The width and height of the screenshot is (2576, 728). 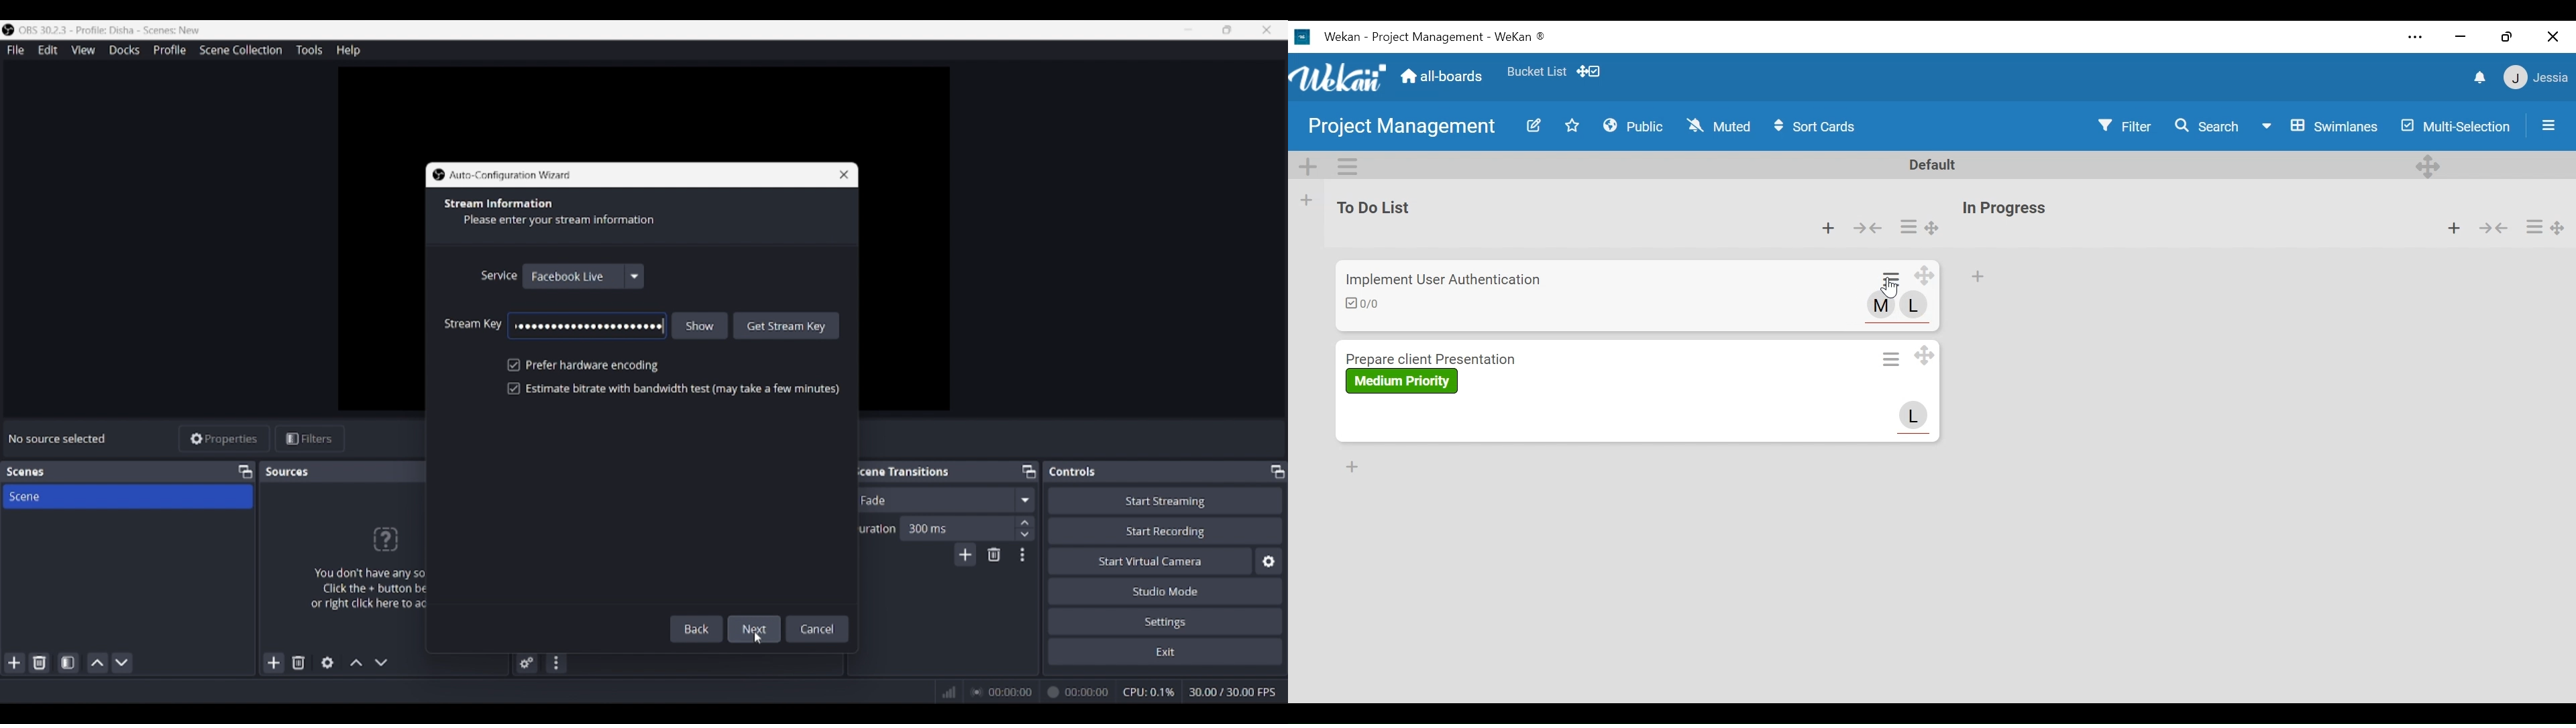 I want to click on Move scene up, so click(x=98, y=663).